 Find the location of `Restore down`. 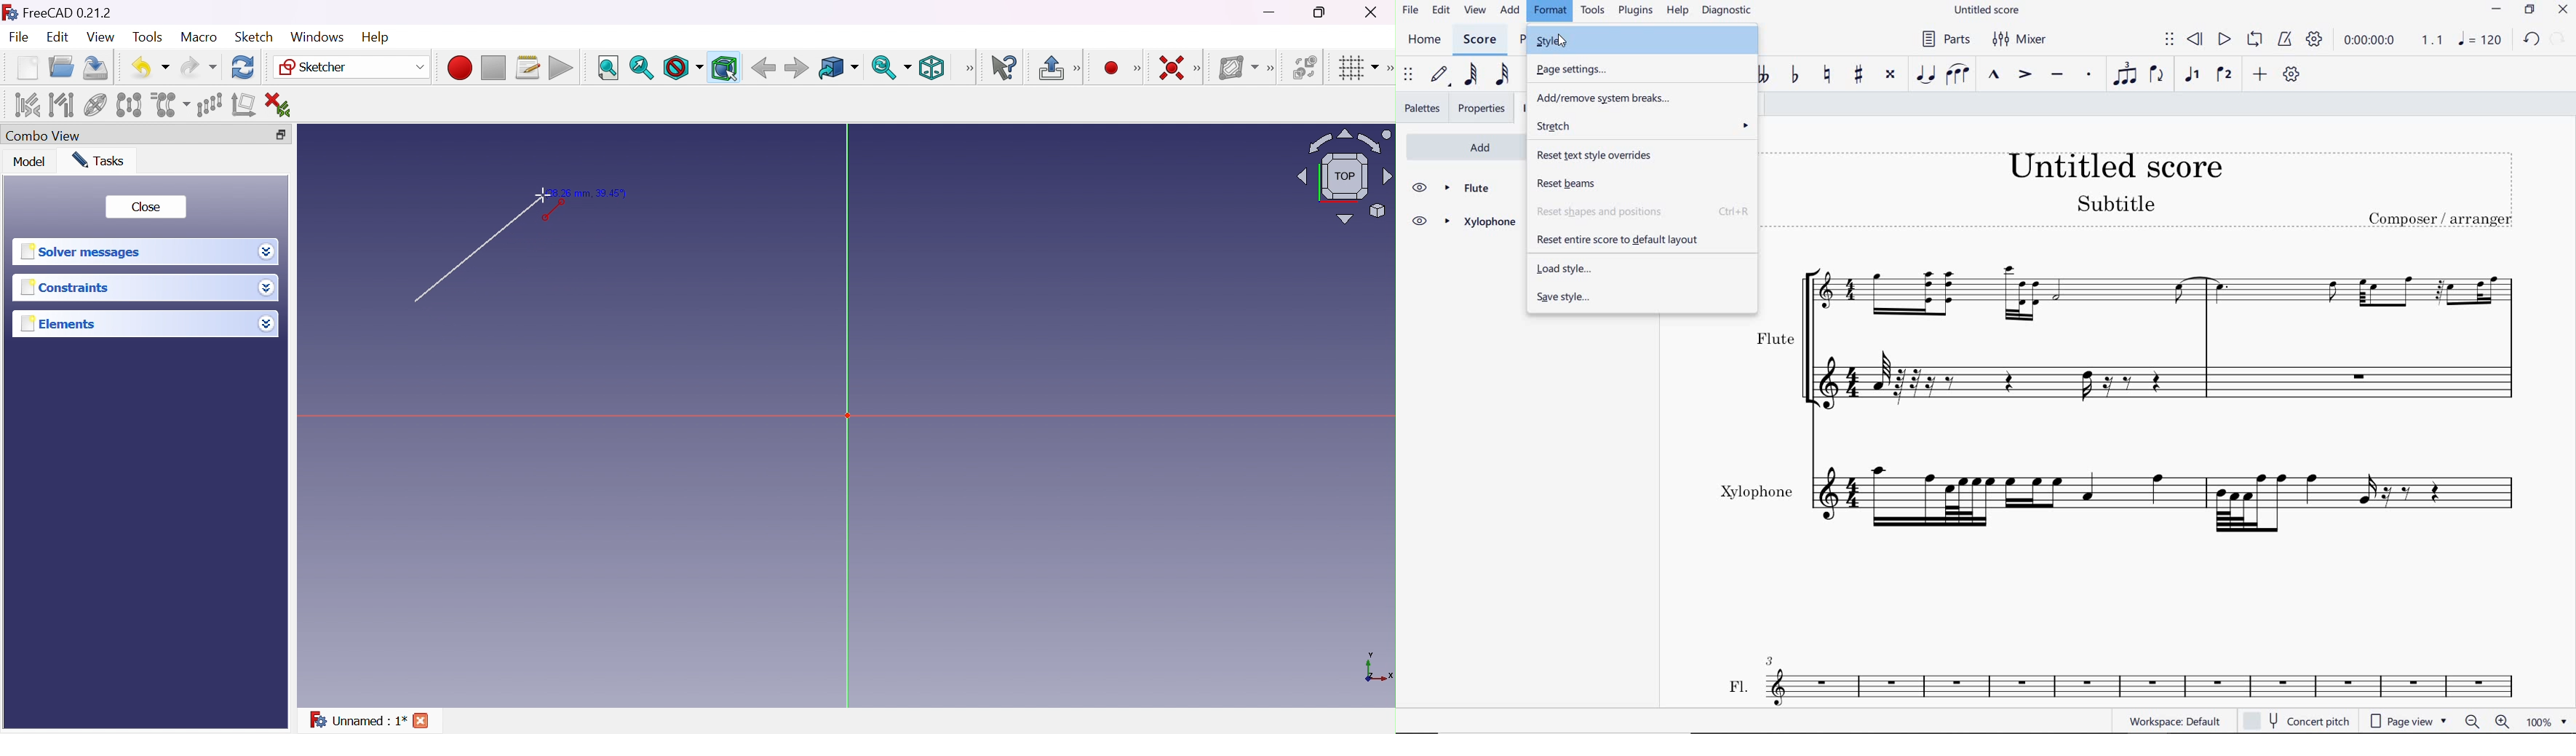

Restore down is located at coordinates (282, 133).